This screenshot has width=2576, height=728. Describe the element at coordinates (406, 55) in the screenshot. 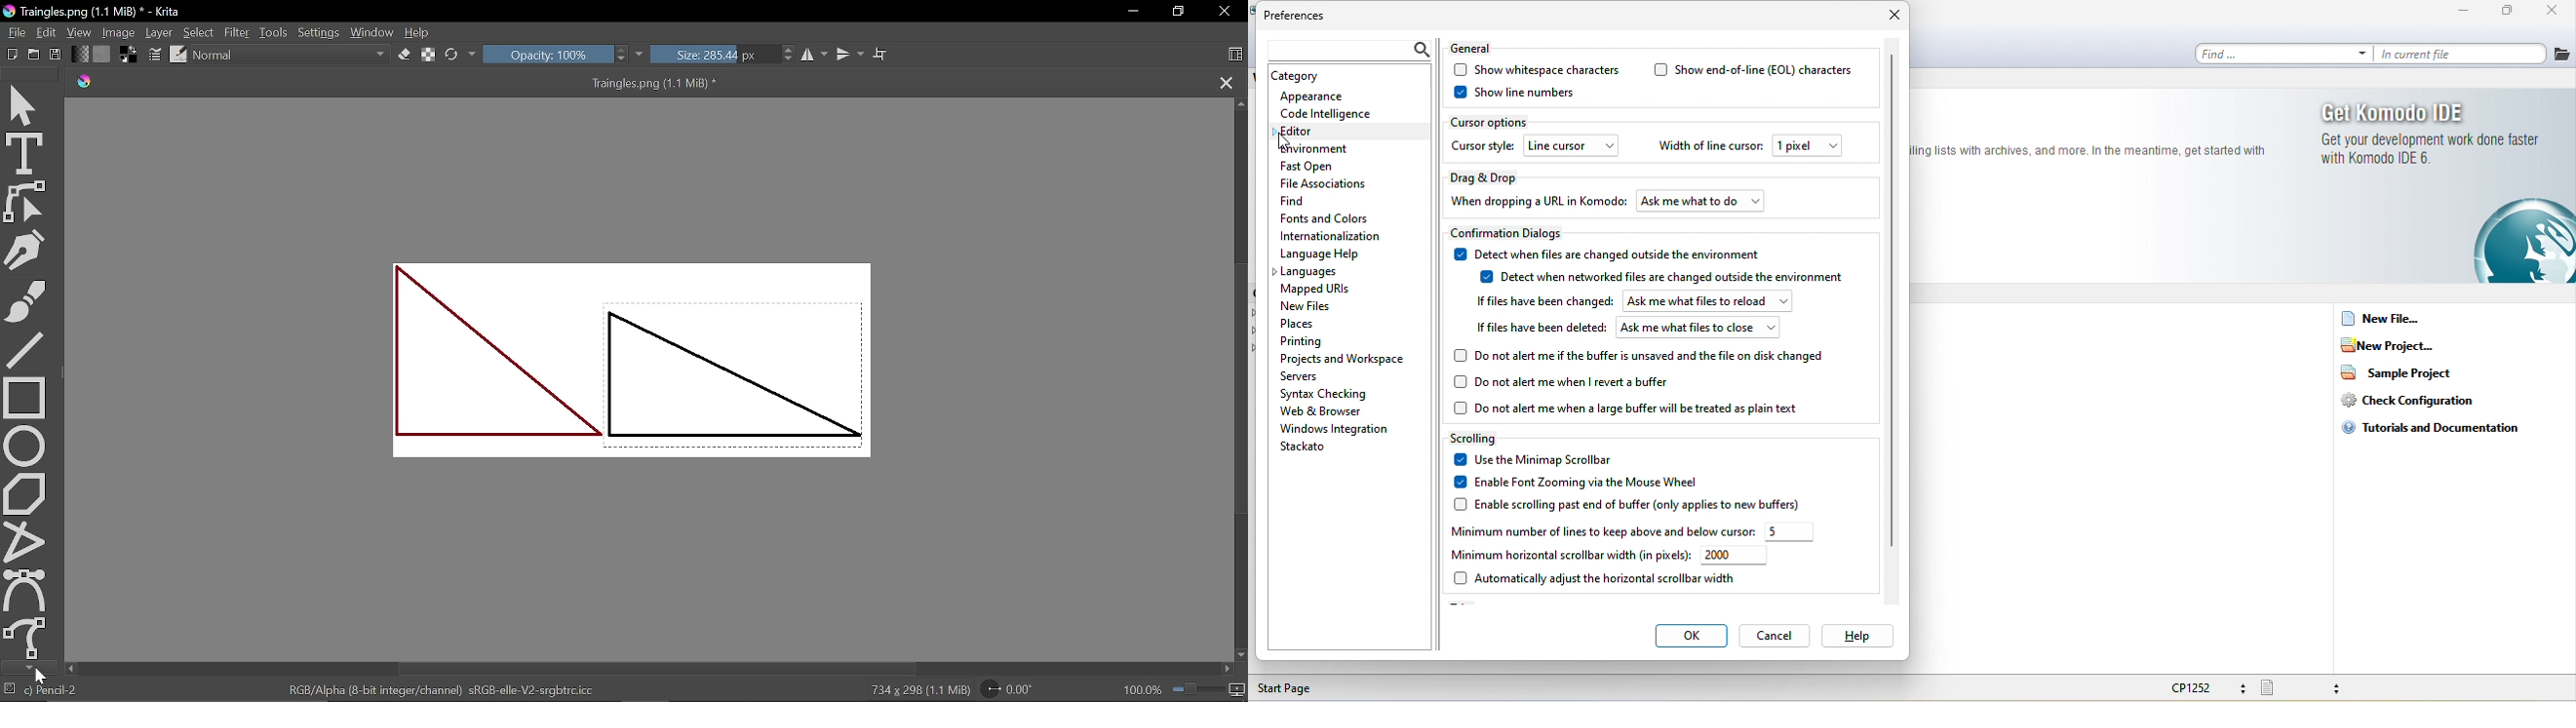

I see `Eraser` at that location.